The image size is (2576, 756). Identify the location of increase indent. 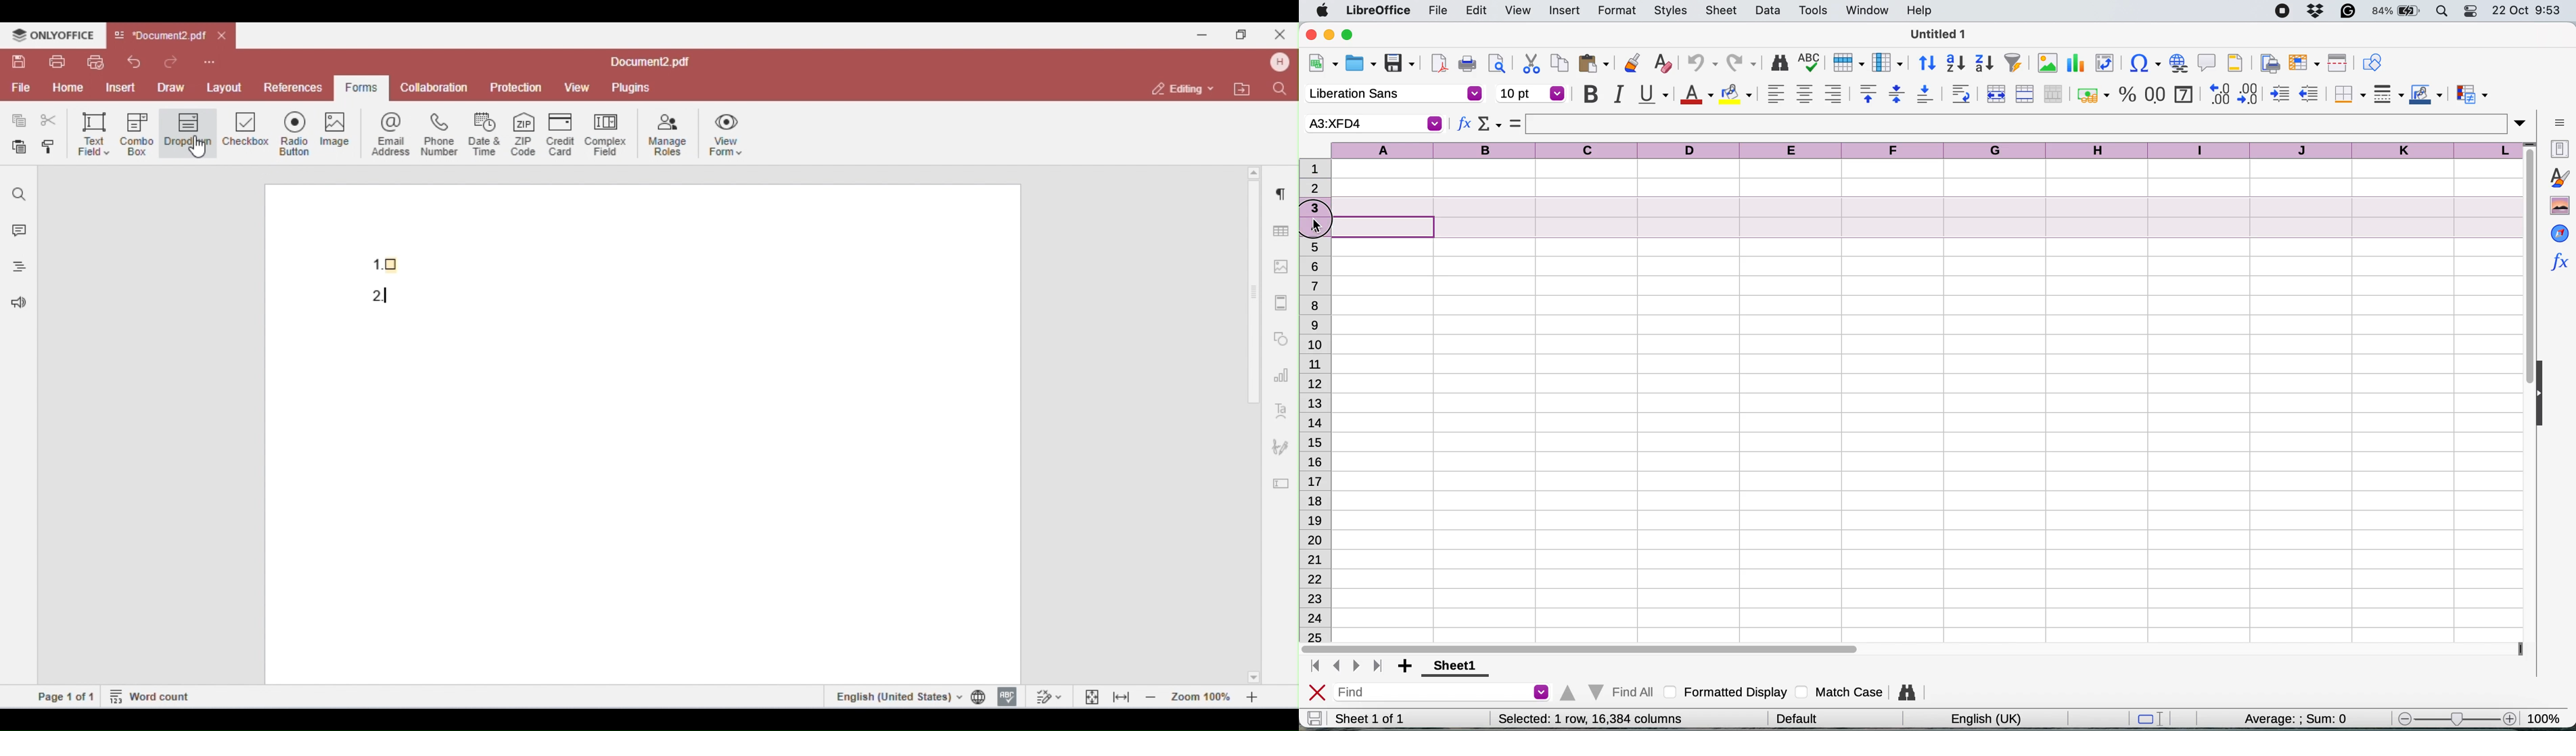
(2281, 94).